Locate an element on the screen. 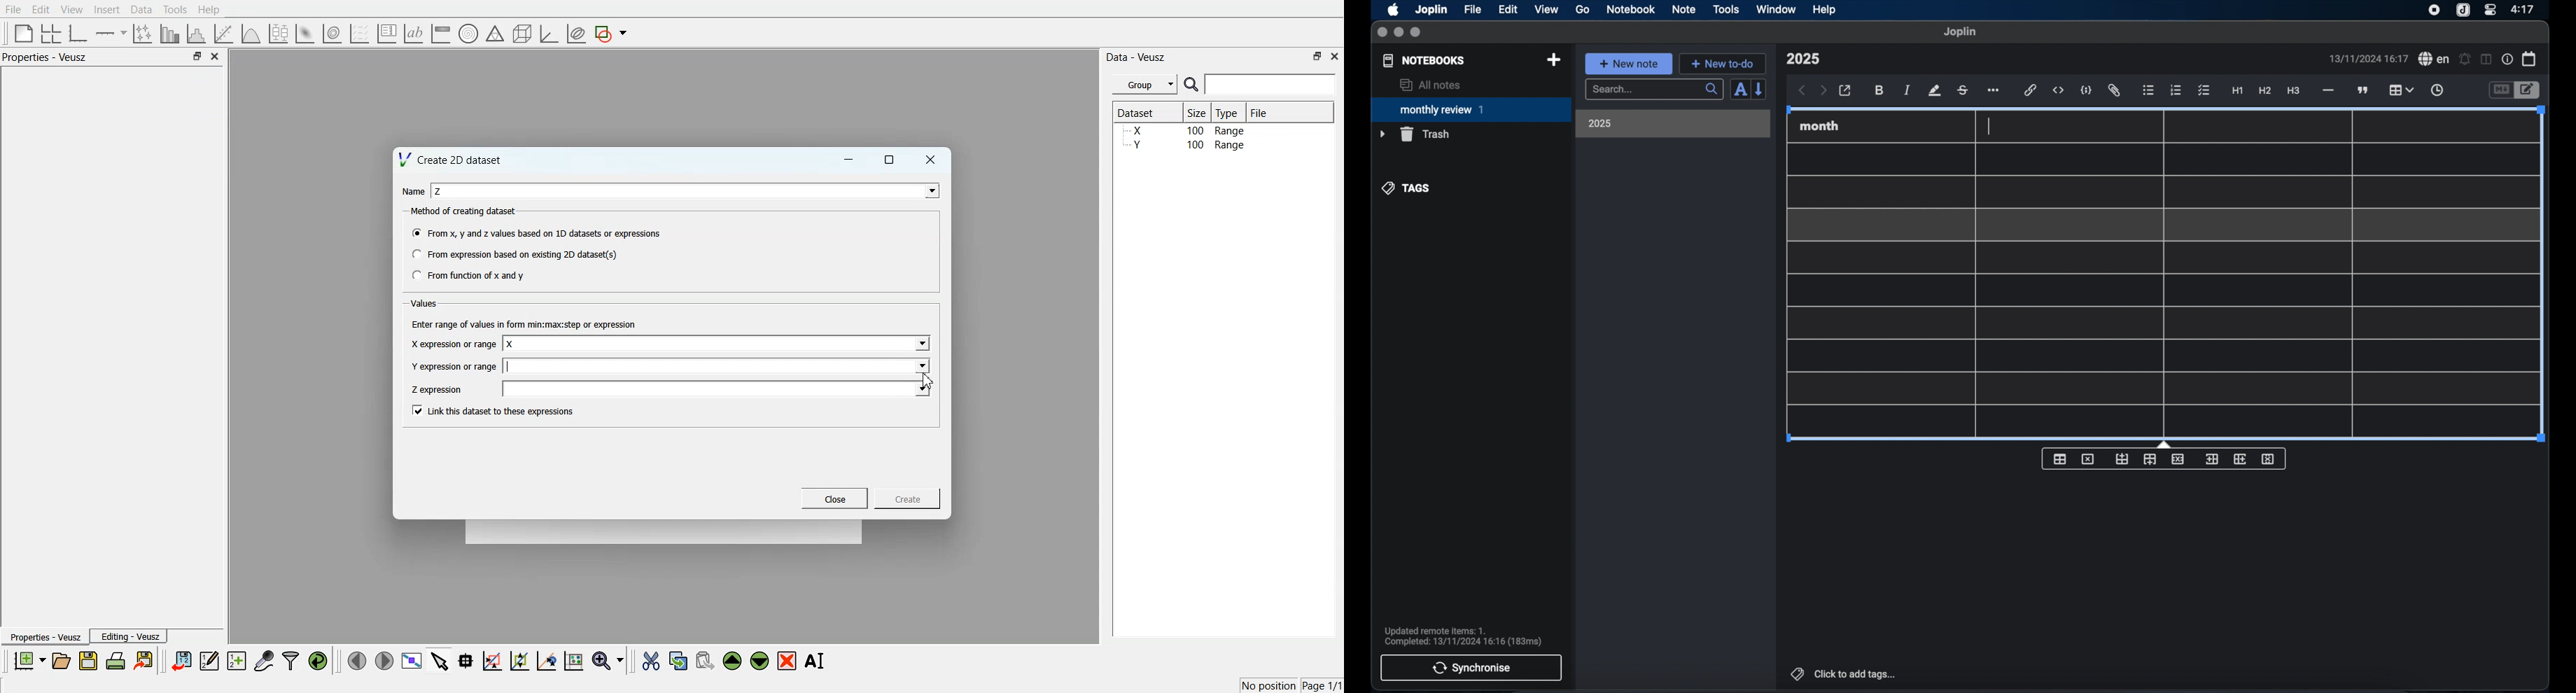 Image resolution: width=2576 pixels, height=700 pixels. set alarm is located at coordinates (2465, 60).